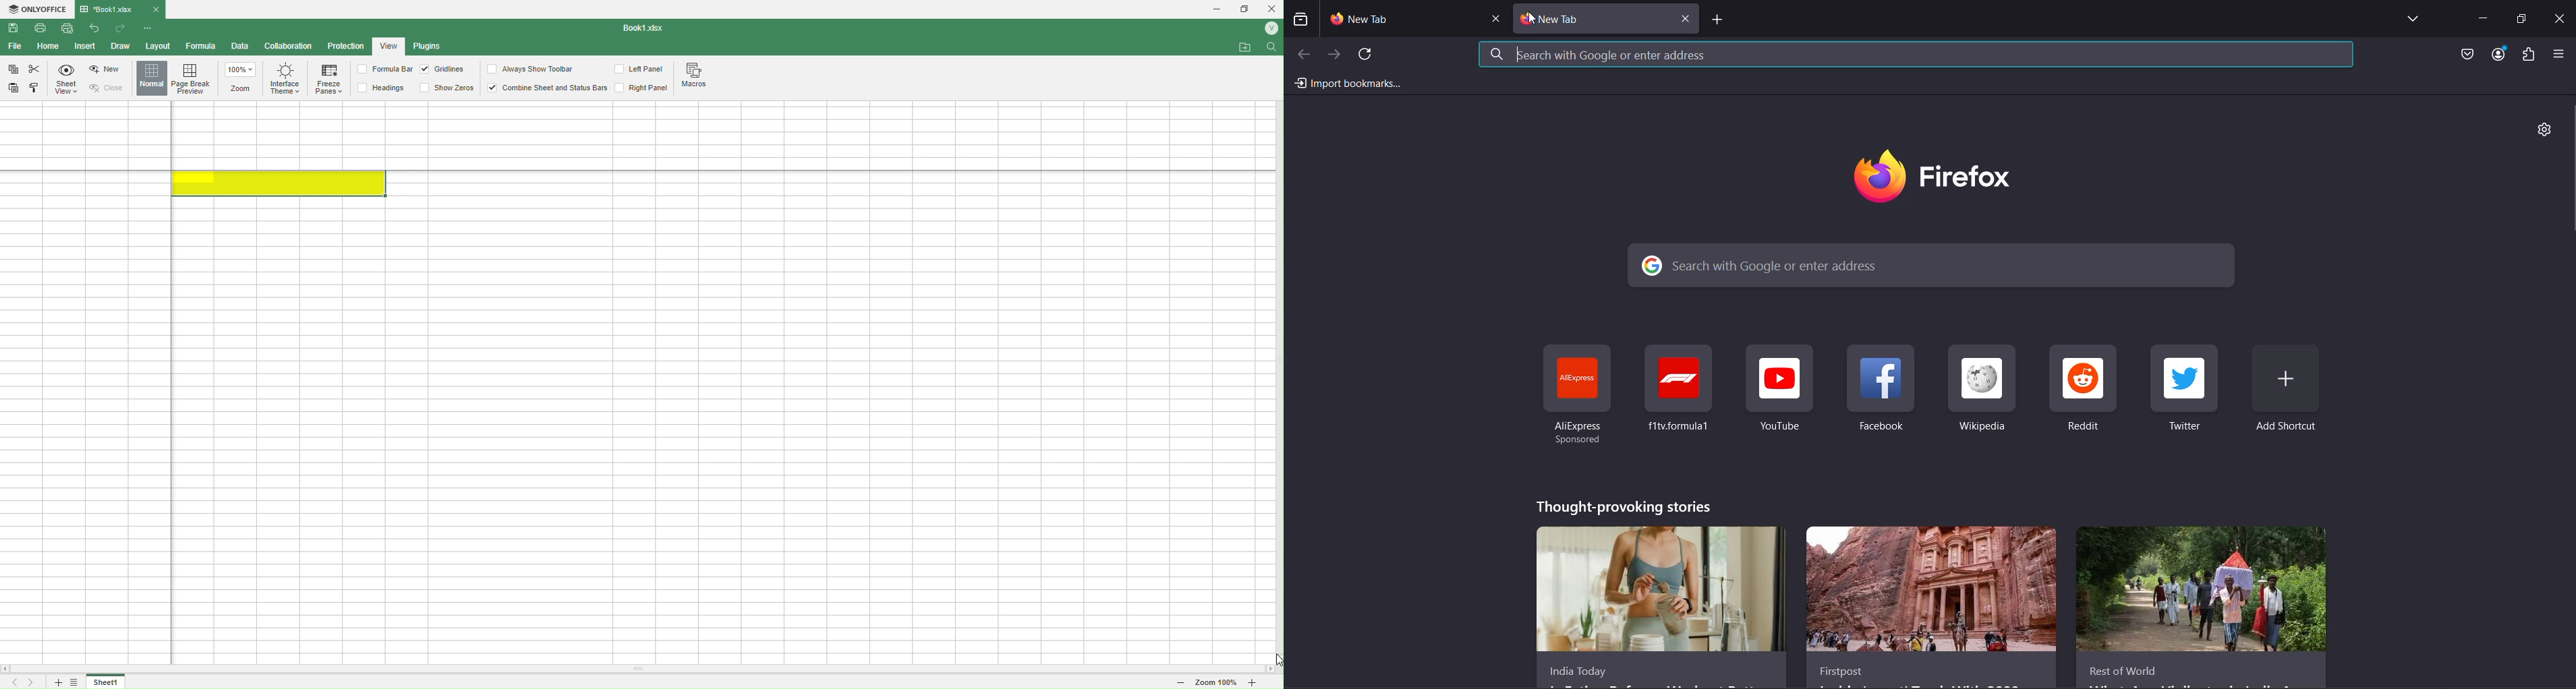  What do you see at coordinates (1779, 390) in the screenshot?
I see `shortcut` at bounding box center [1779, 390].